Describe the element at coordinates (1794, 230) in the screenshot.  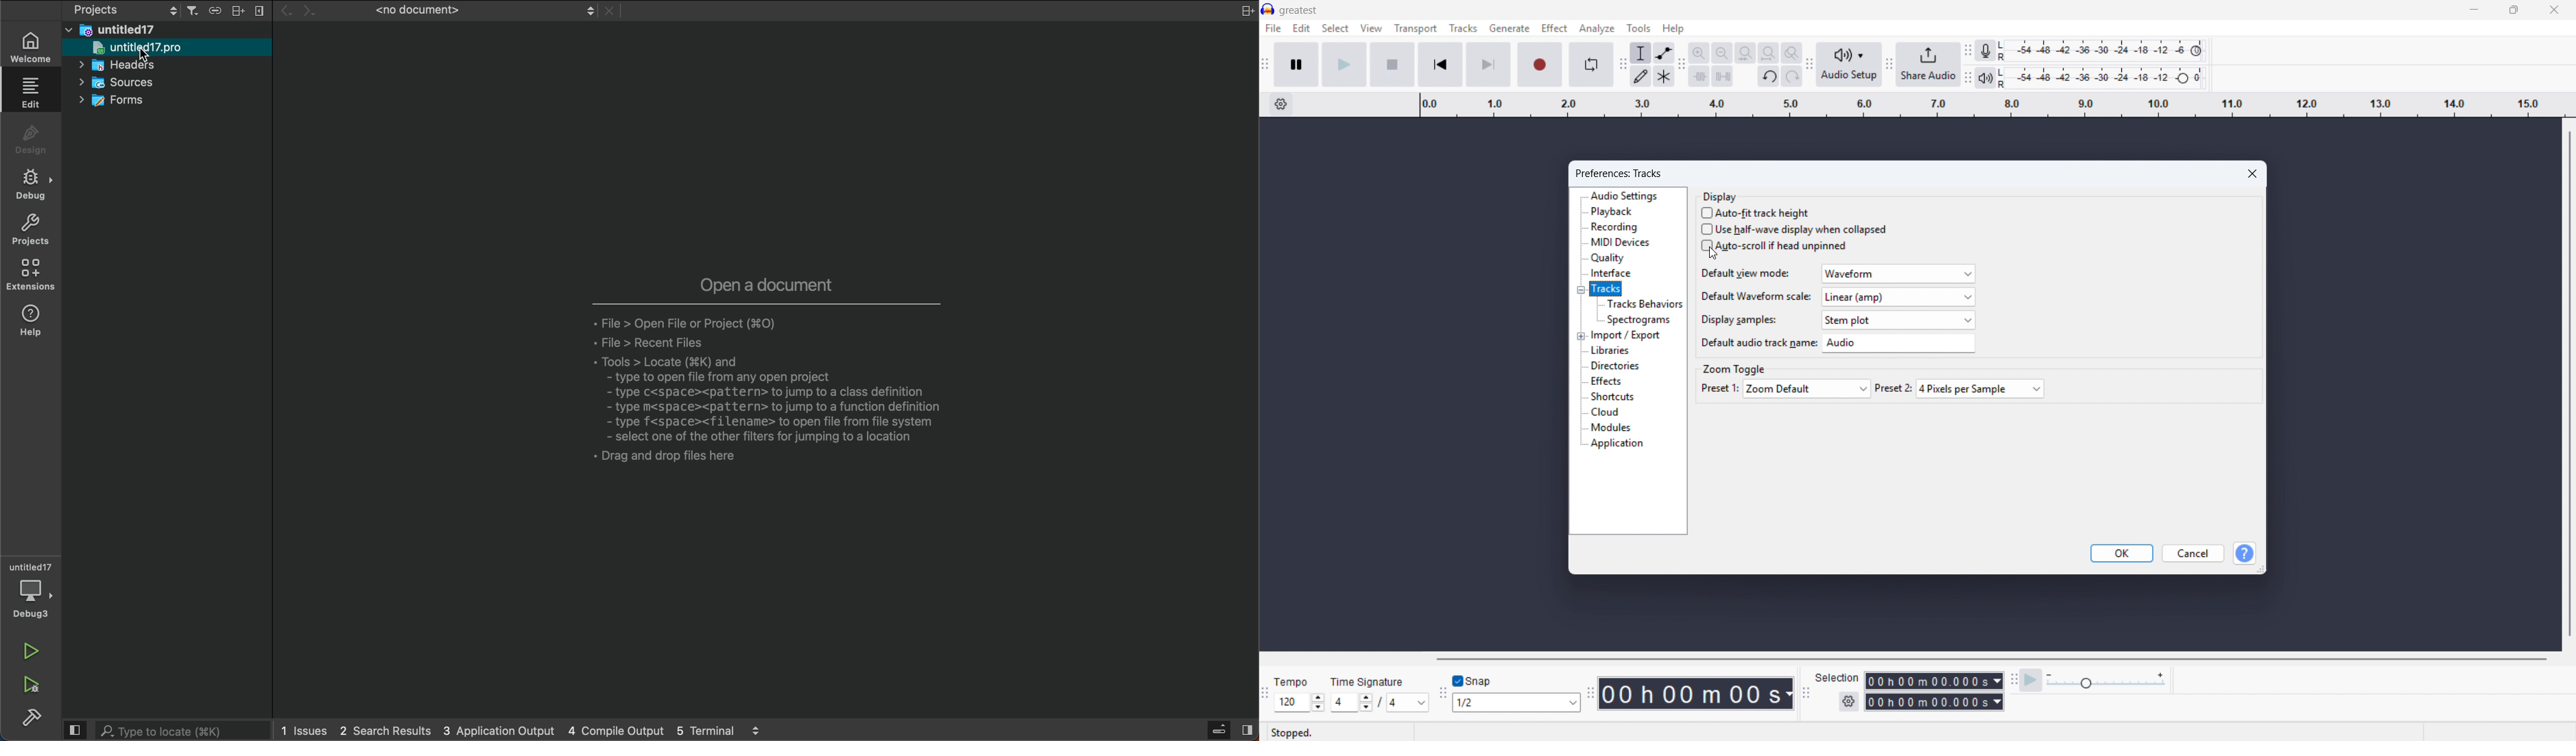
I see `Use half wave display when collapsed ` at that location.